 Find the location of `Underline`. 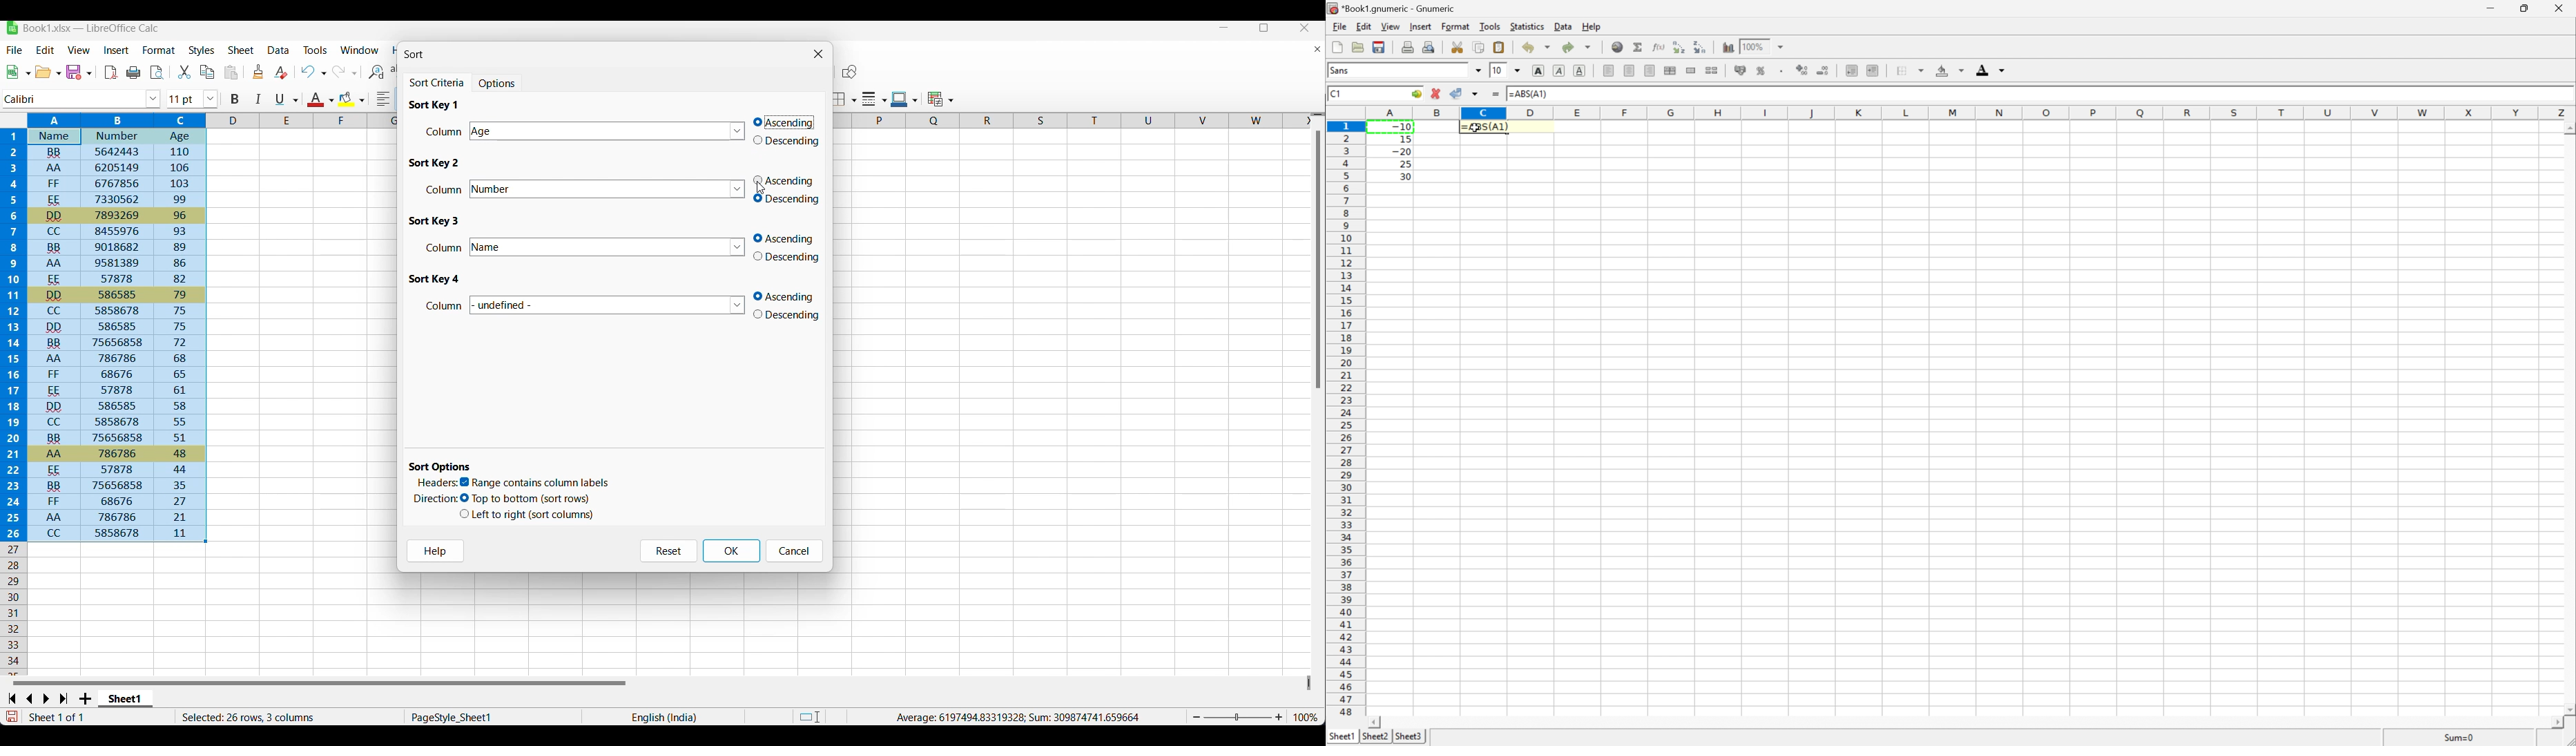

Underline is located at coordinates (1581, 69).